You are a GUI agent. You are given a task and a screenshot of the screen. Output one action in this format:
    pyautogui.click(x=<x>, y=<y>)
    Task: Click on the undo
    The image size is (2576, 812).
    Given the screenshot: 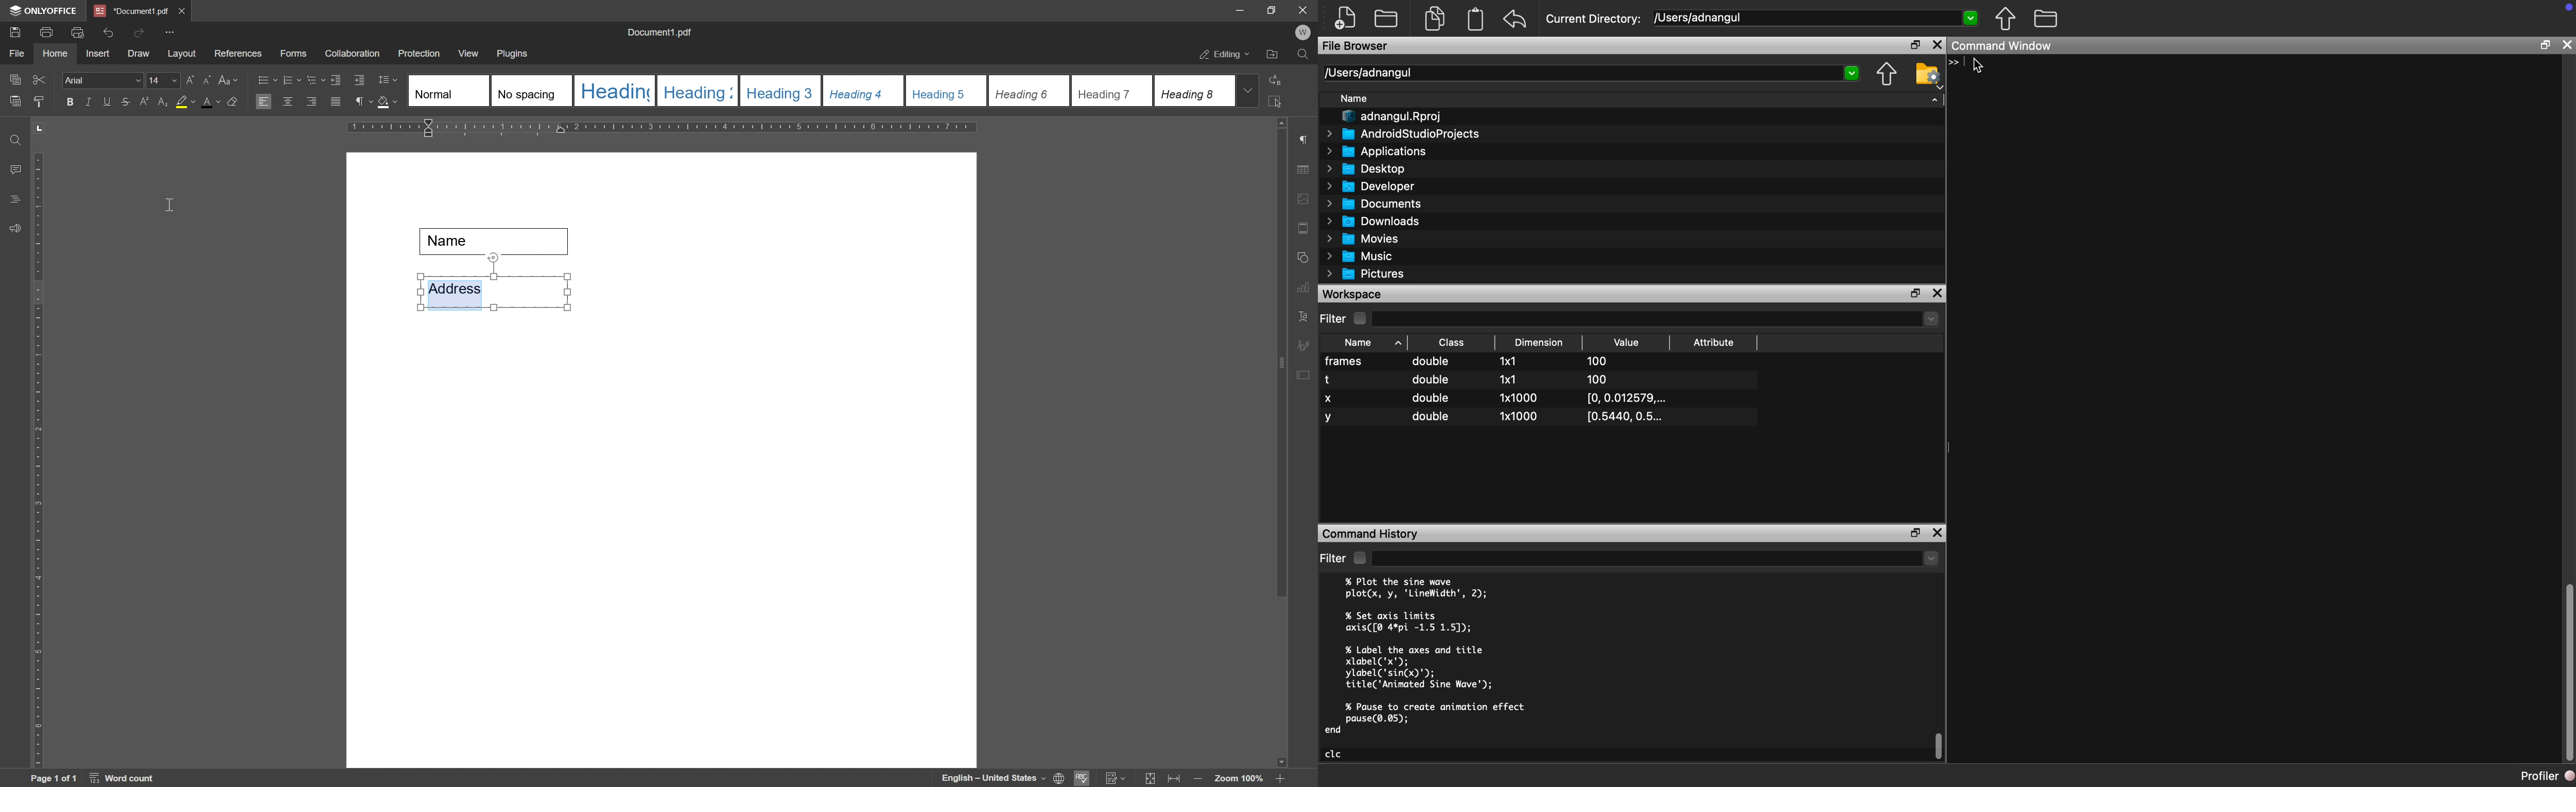 What is the action you would take?
    pyautogui.click(x=108, y=30)
    